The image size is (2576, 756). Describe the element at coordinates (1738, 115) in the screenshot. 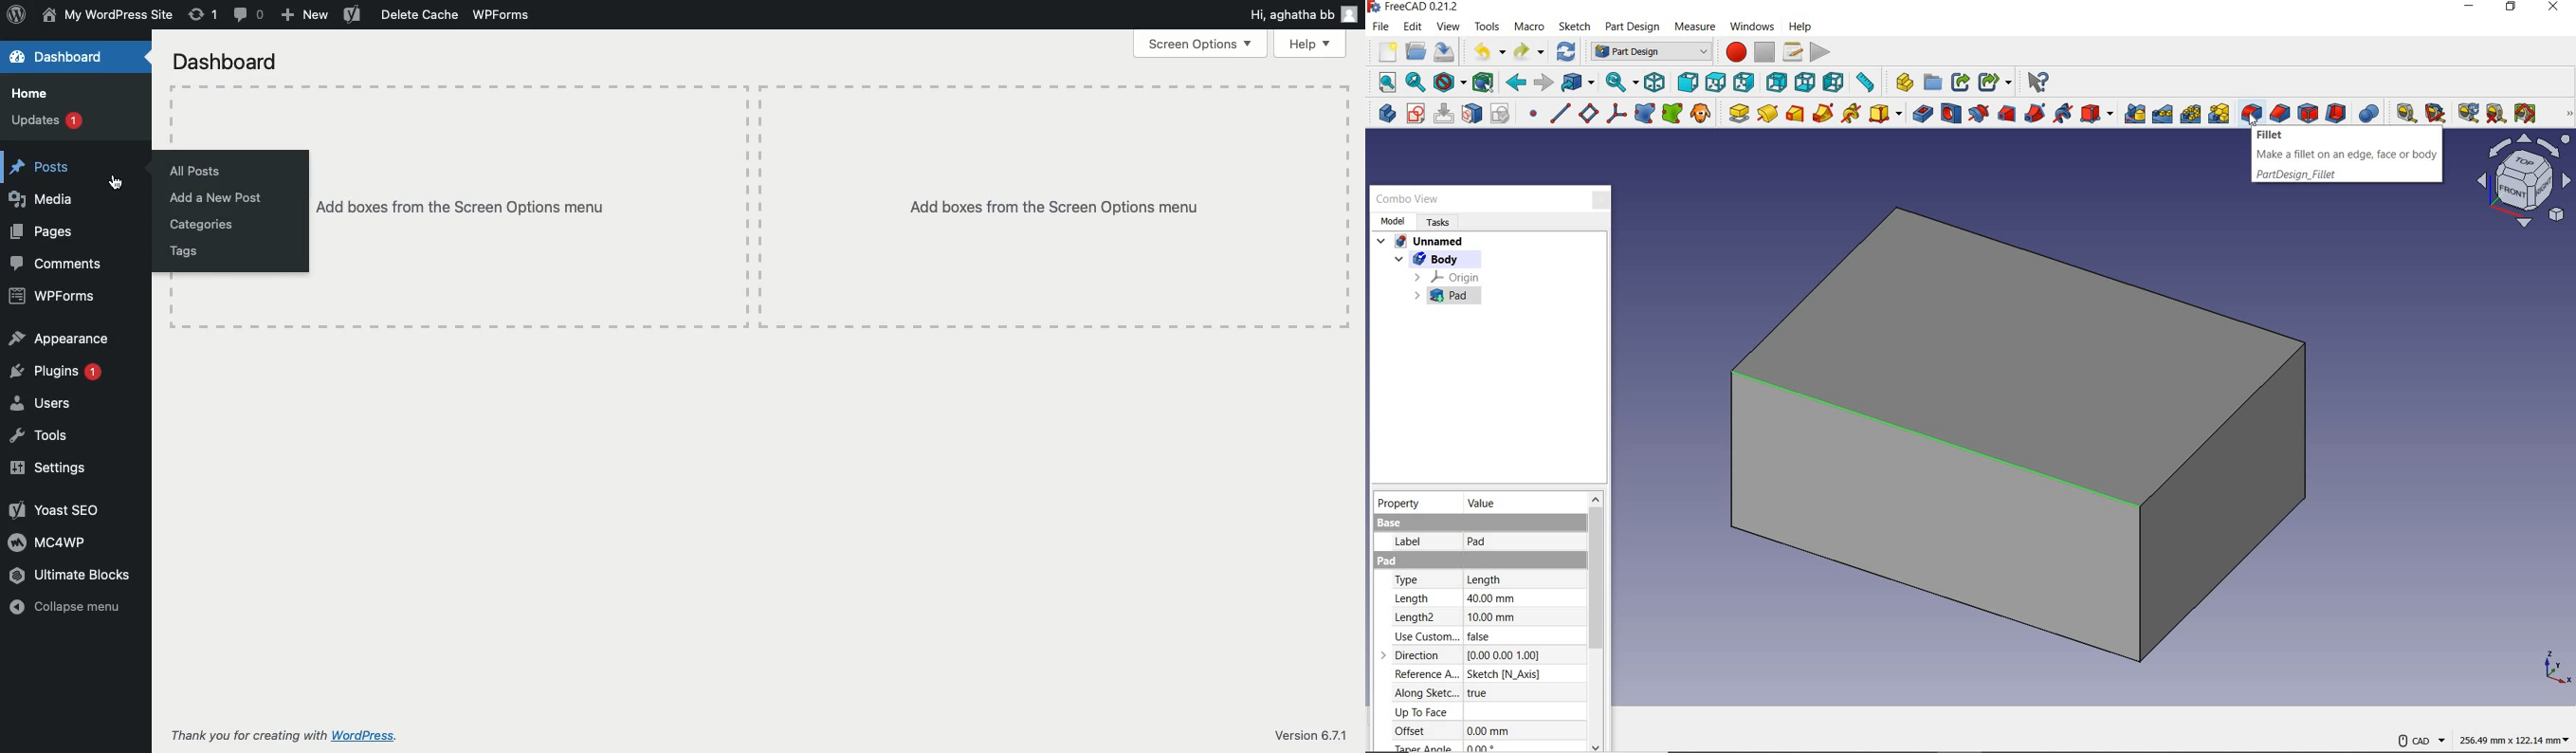

I see `pad` at that location.